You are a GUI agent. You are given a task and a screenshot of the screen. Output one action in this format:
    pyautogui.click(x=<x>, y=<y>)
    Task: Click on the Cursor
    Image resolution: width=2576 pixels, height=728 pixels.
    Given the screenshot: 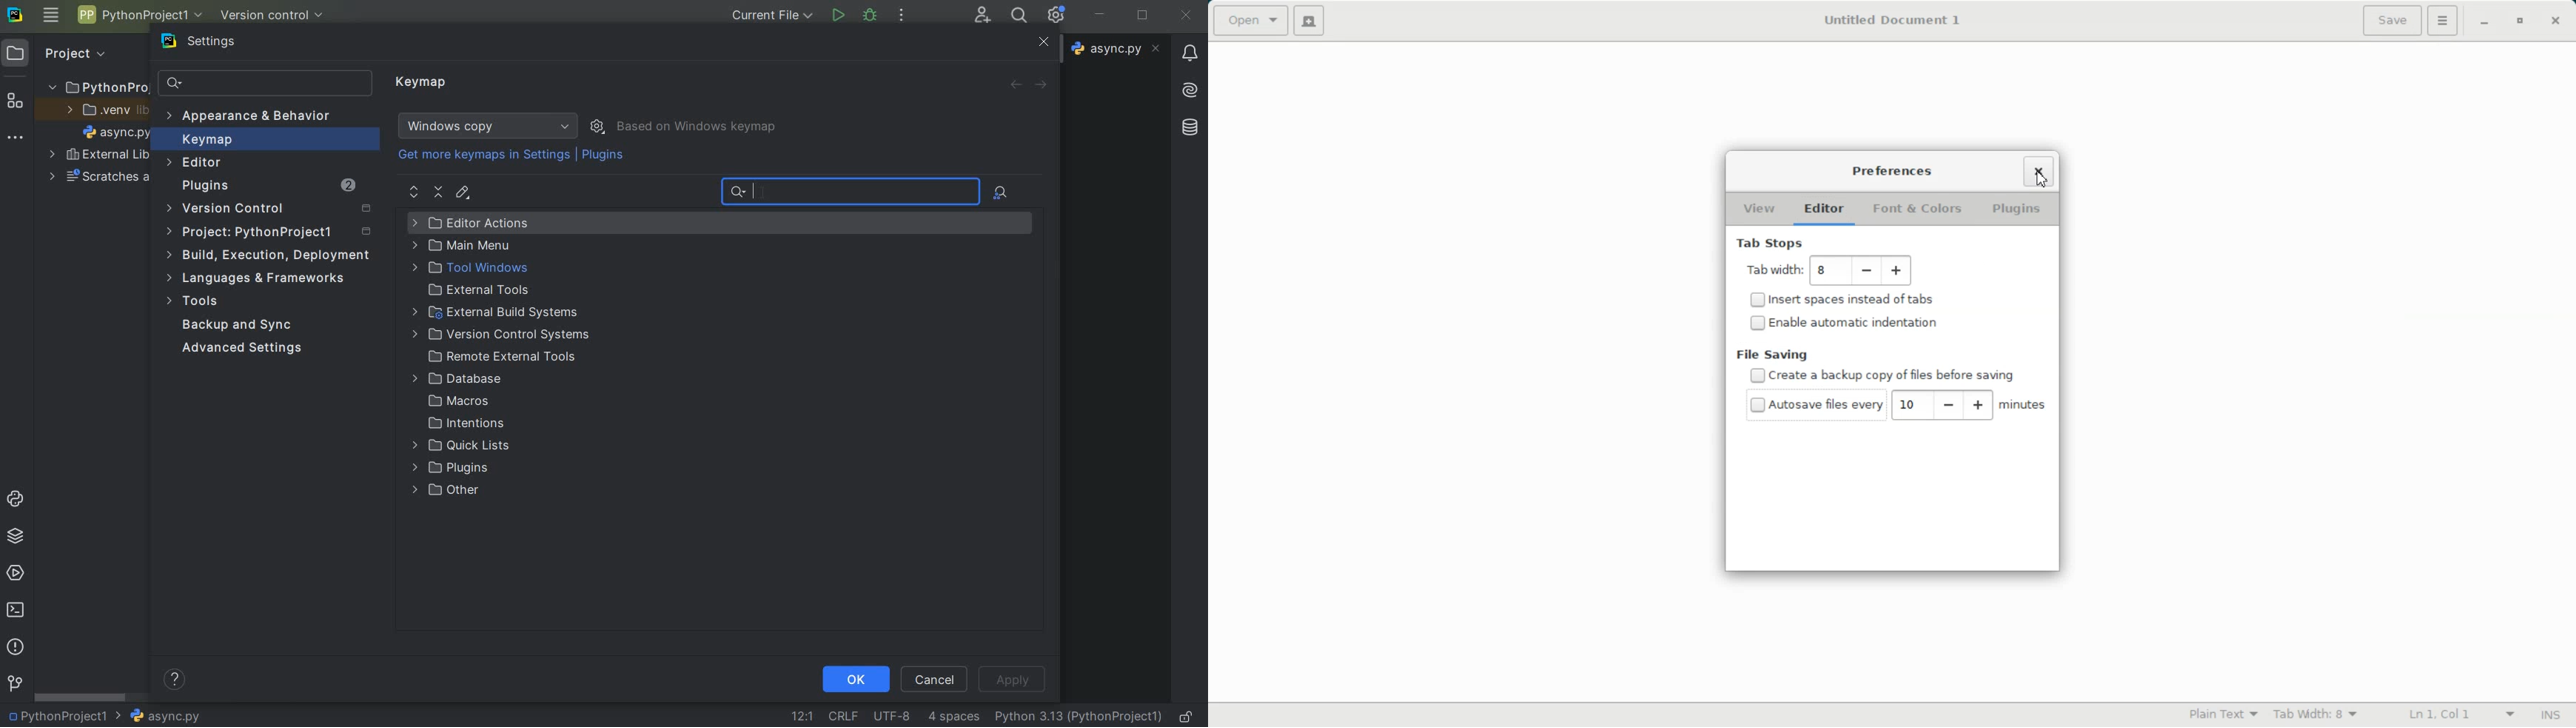 What is the action you would take?
    pyautogui.click(x=2043, y=178)
    